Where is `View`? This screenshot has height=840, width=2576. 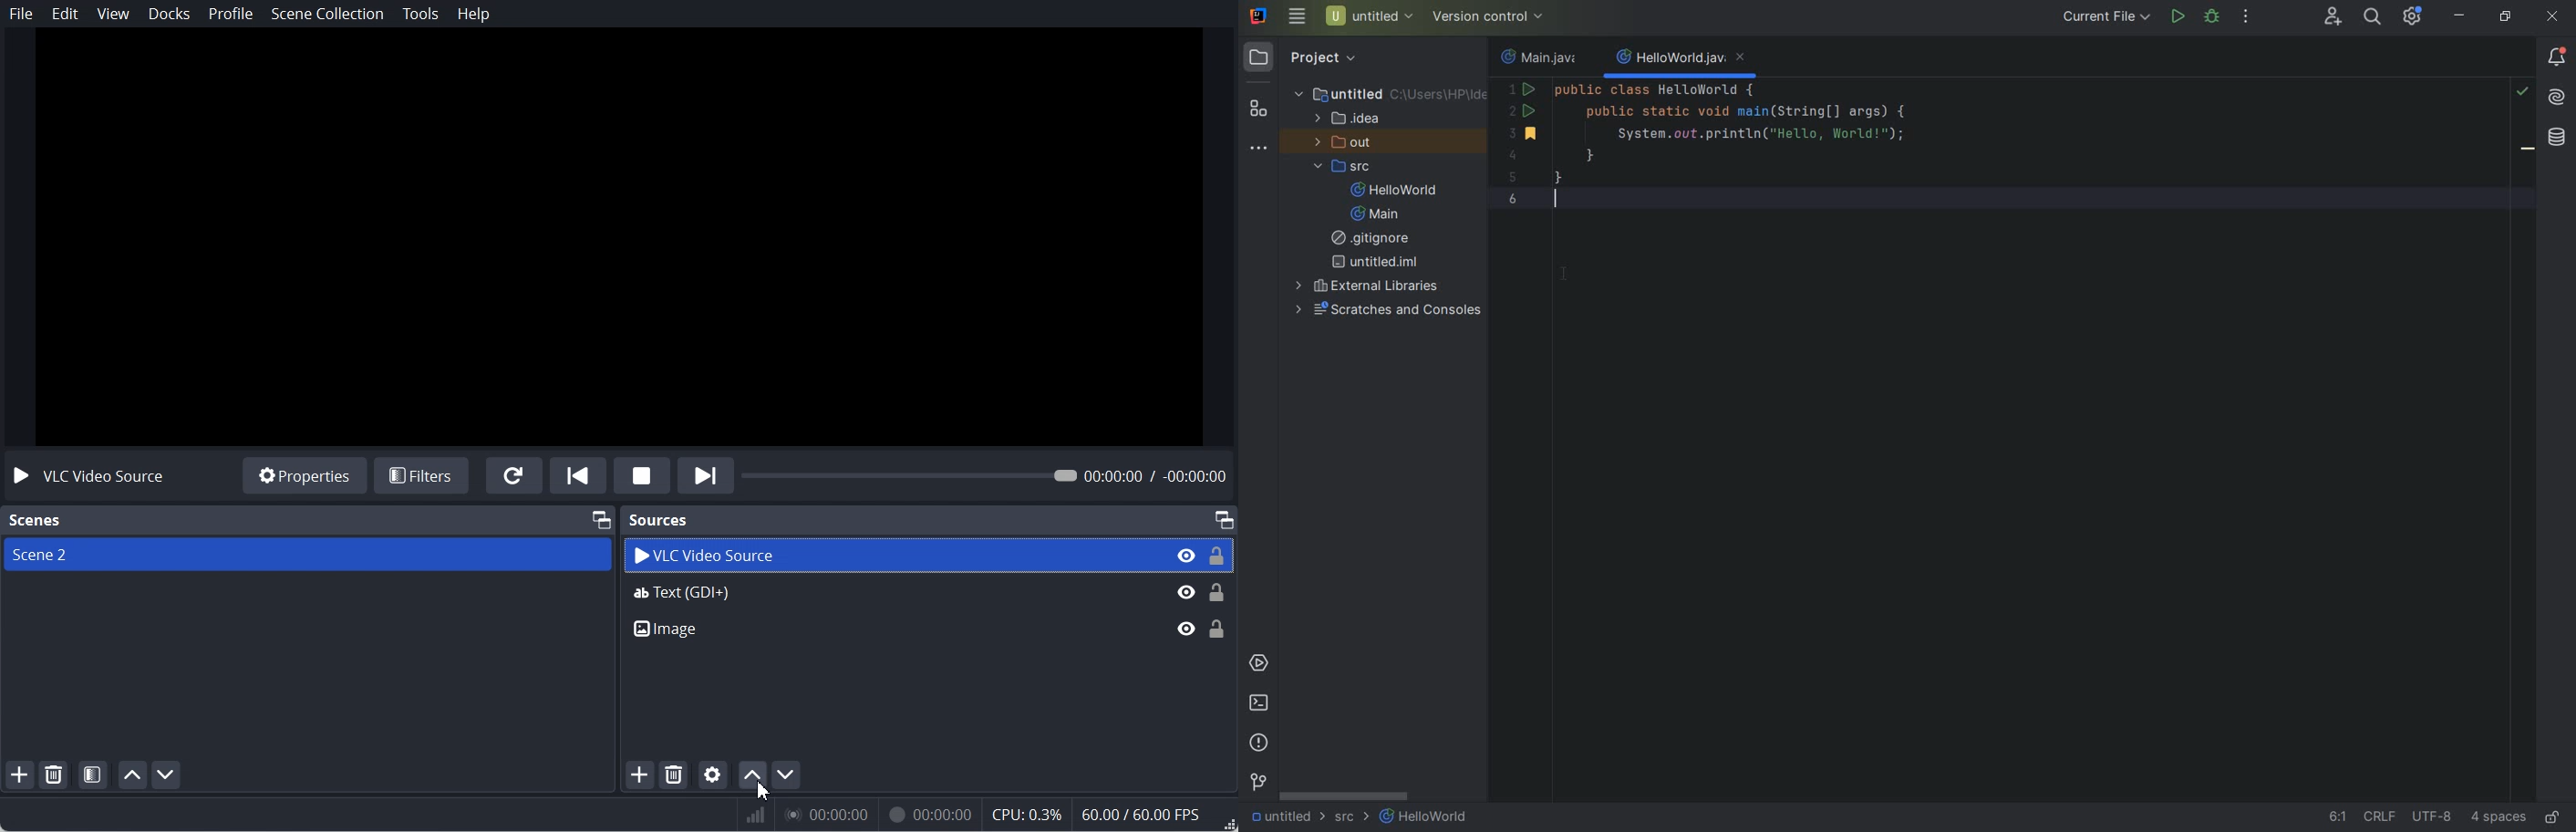 View is located at coordinates (113, 14).